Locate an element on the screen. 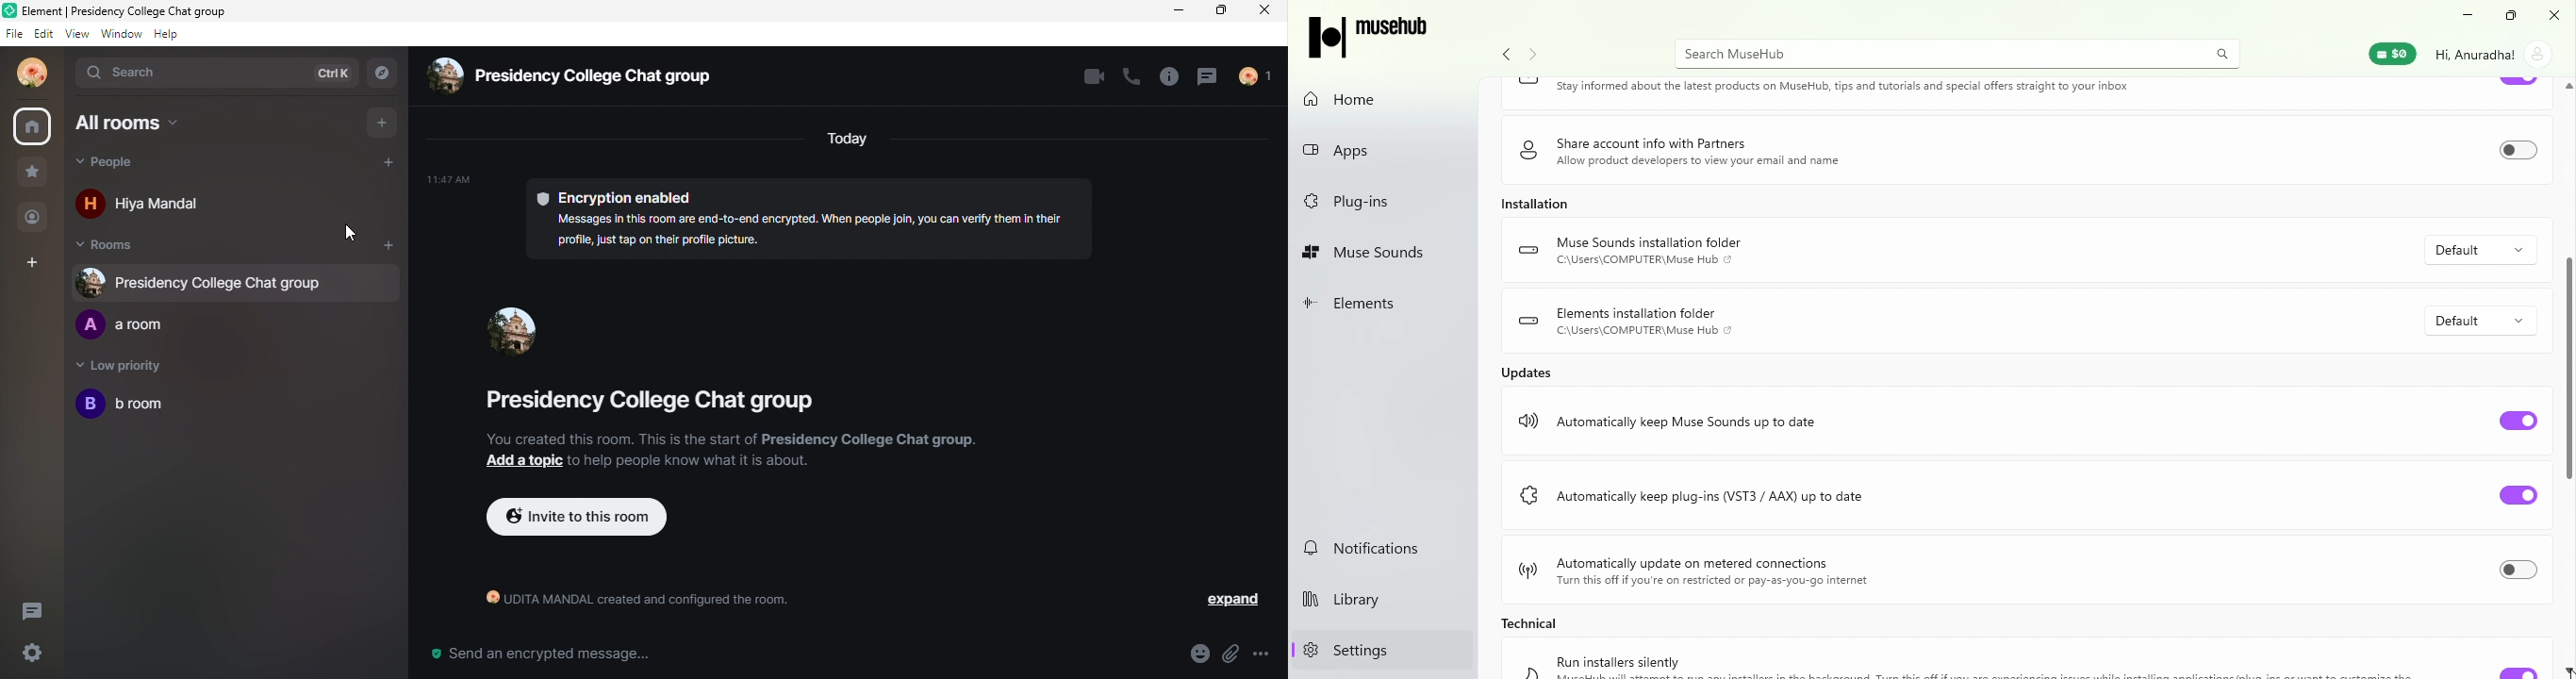  cursor movement is located at coordinates (349, 235).